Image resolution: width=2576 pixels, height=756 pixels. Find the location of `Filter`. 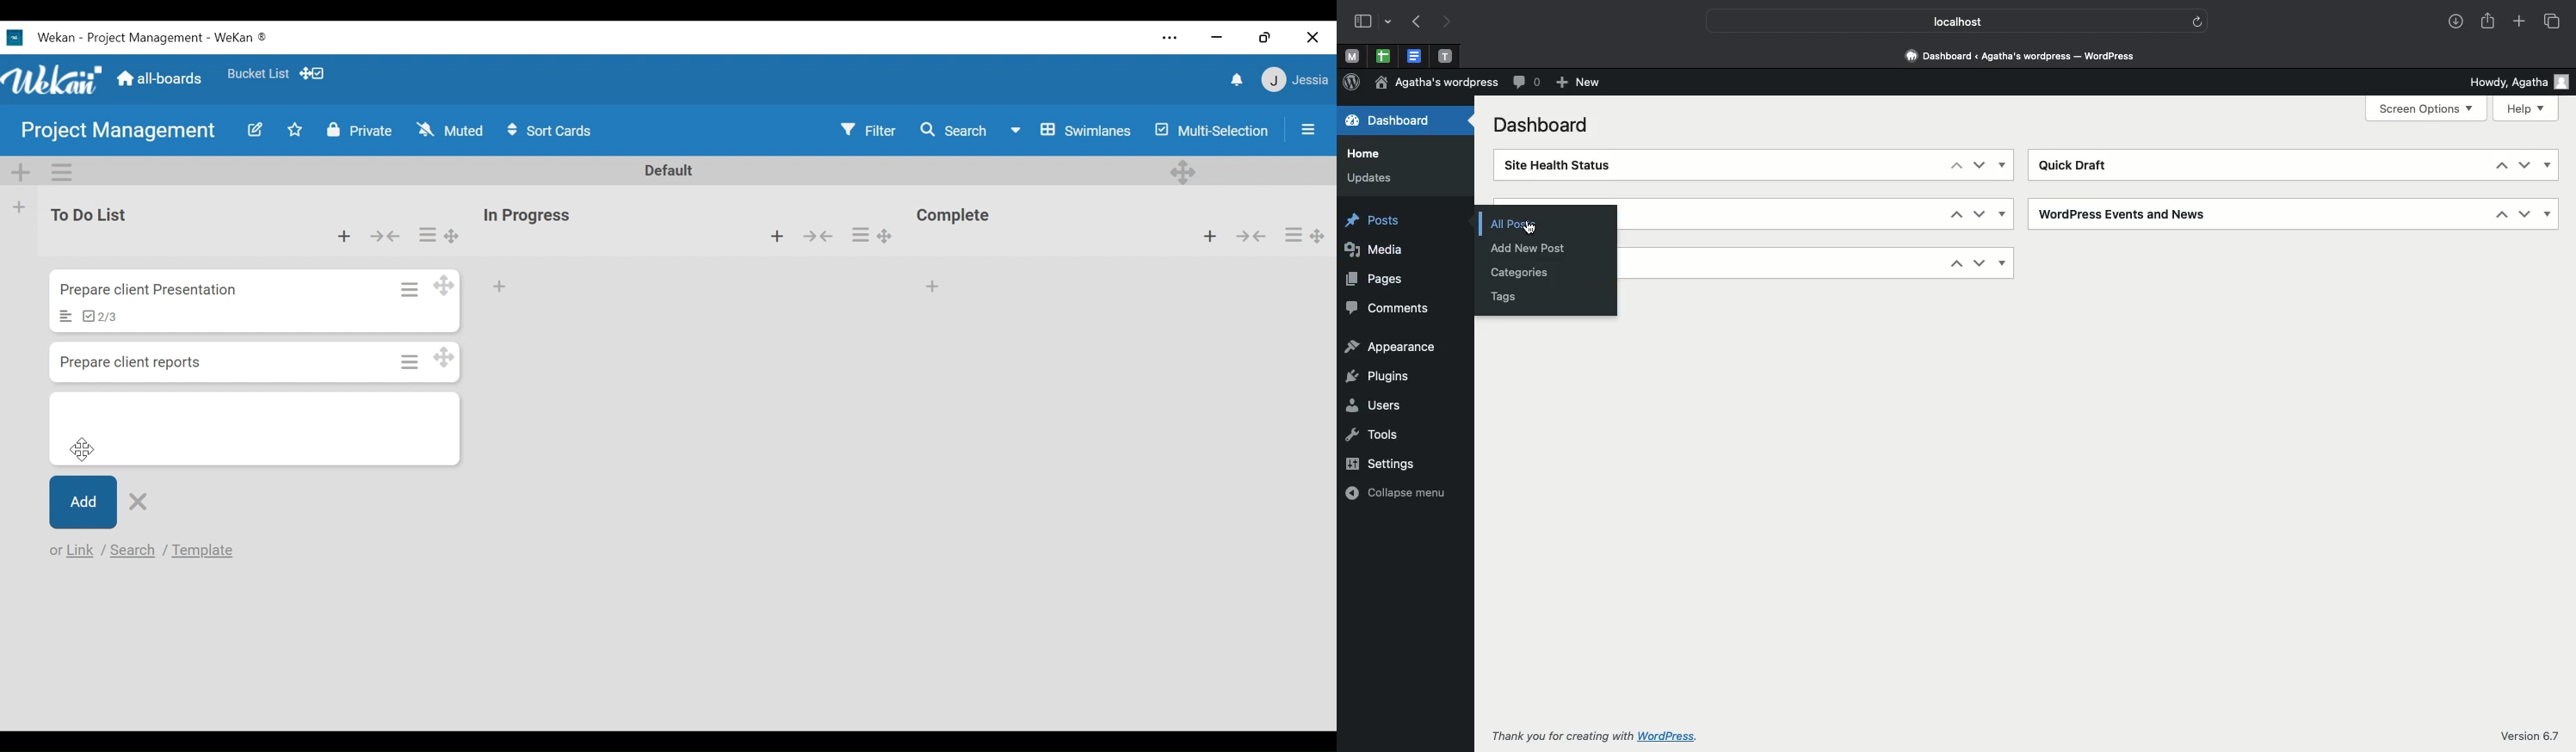

Filter is located at coordinates (870, 130).